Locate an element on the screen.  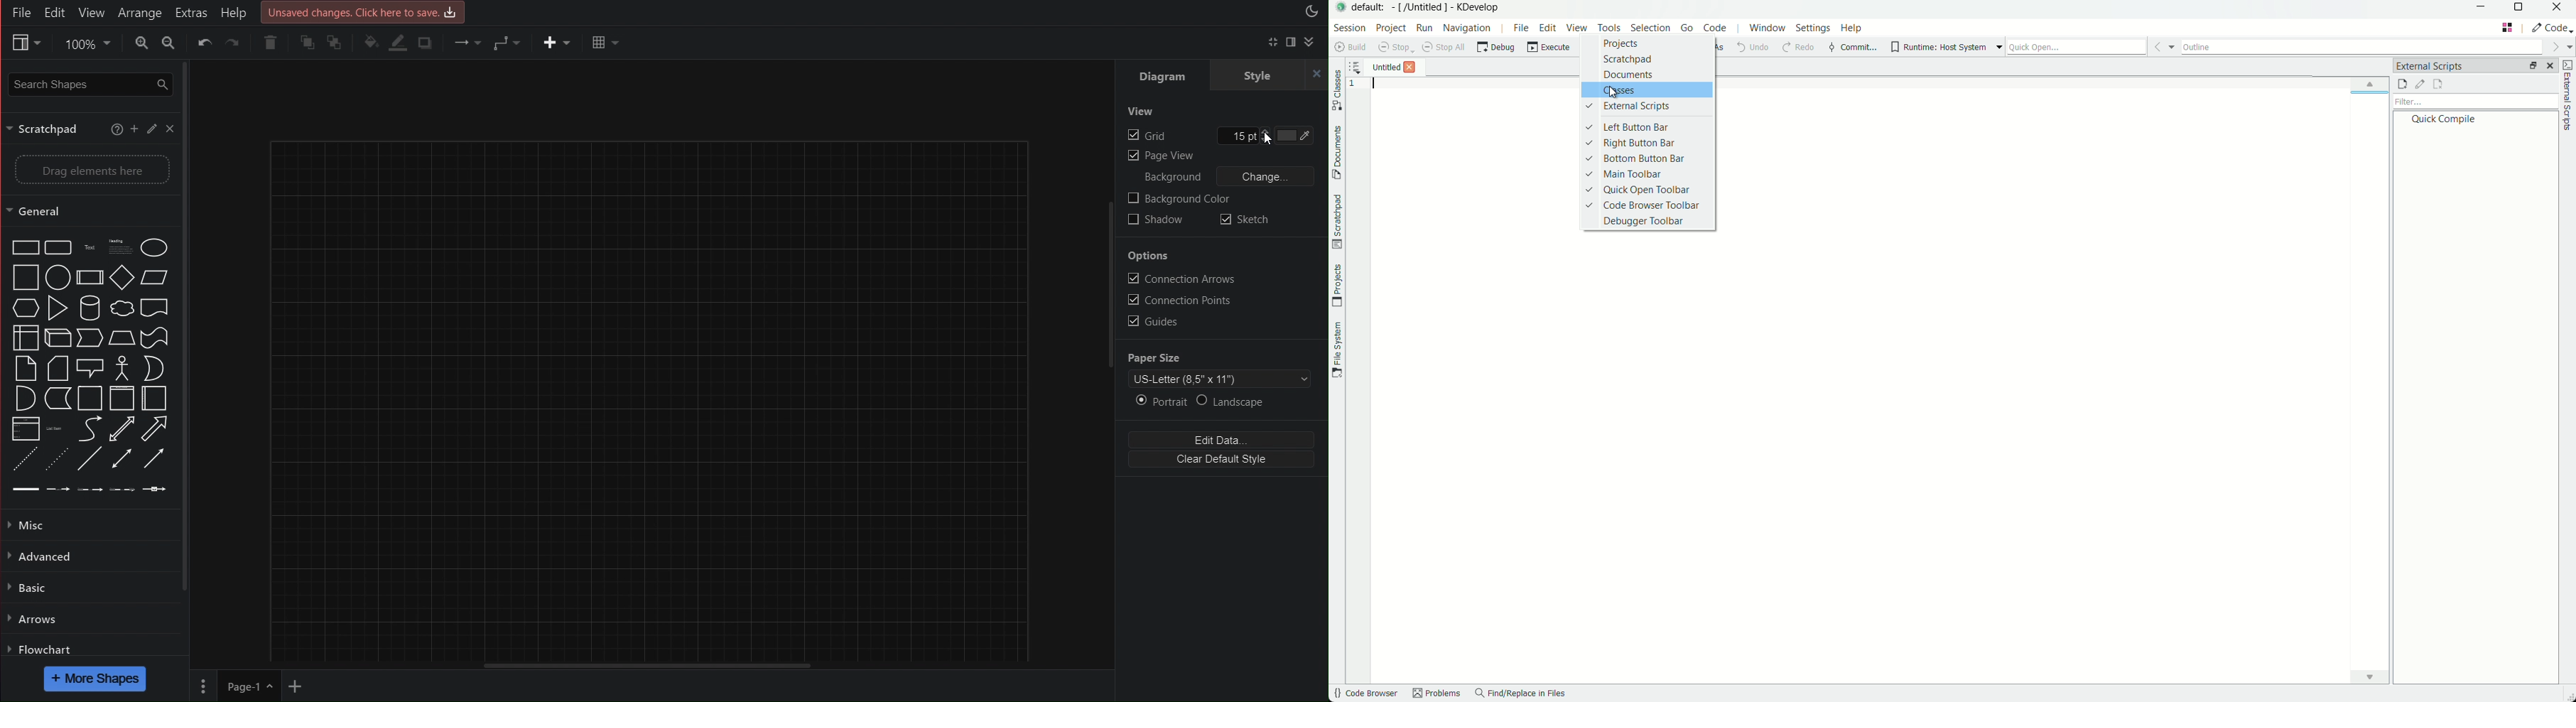
both side arrows is located at coordinates (120, 428).